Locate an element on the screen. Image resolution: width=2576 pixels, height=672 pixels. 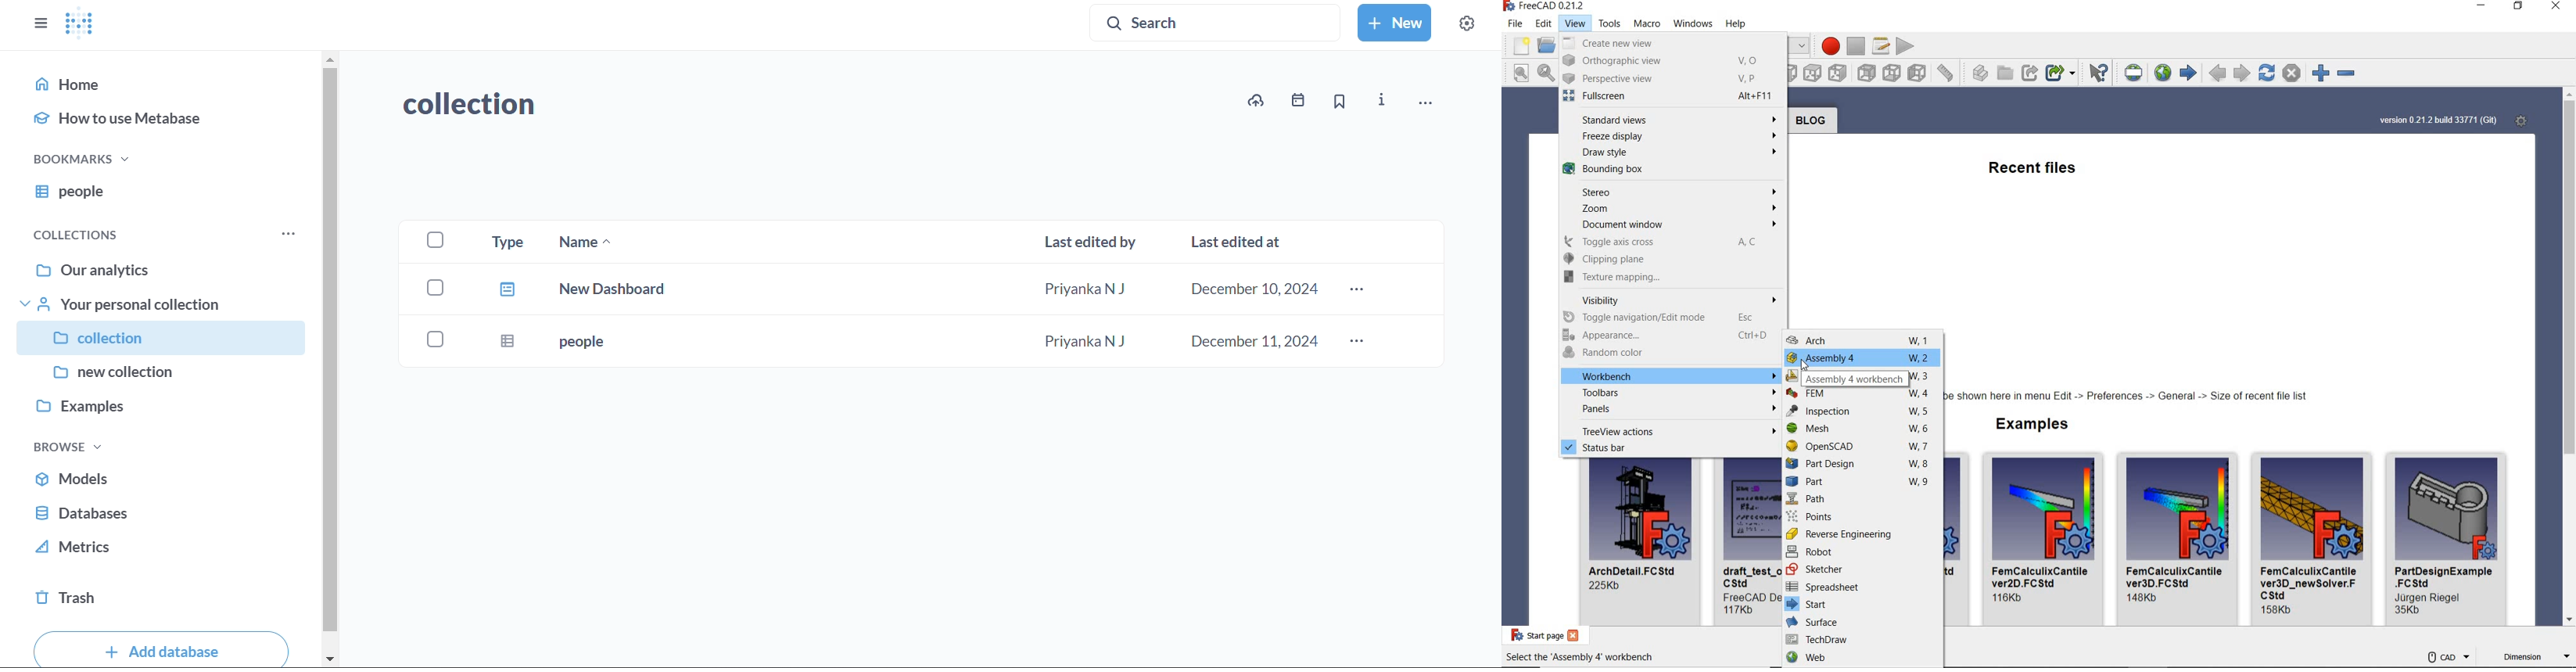
cursor is located at coordinates (1804, 366).